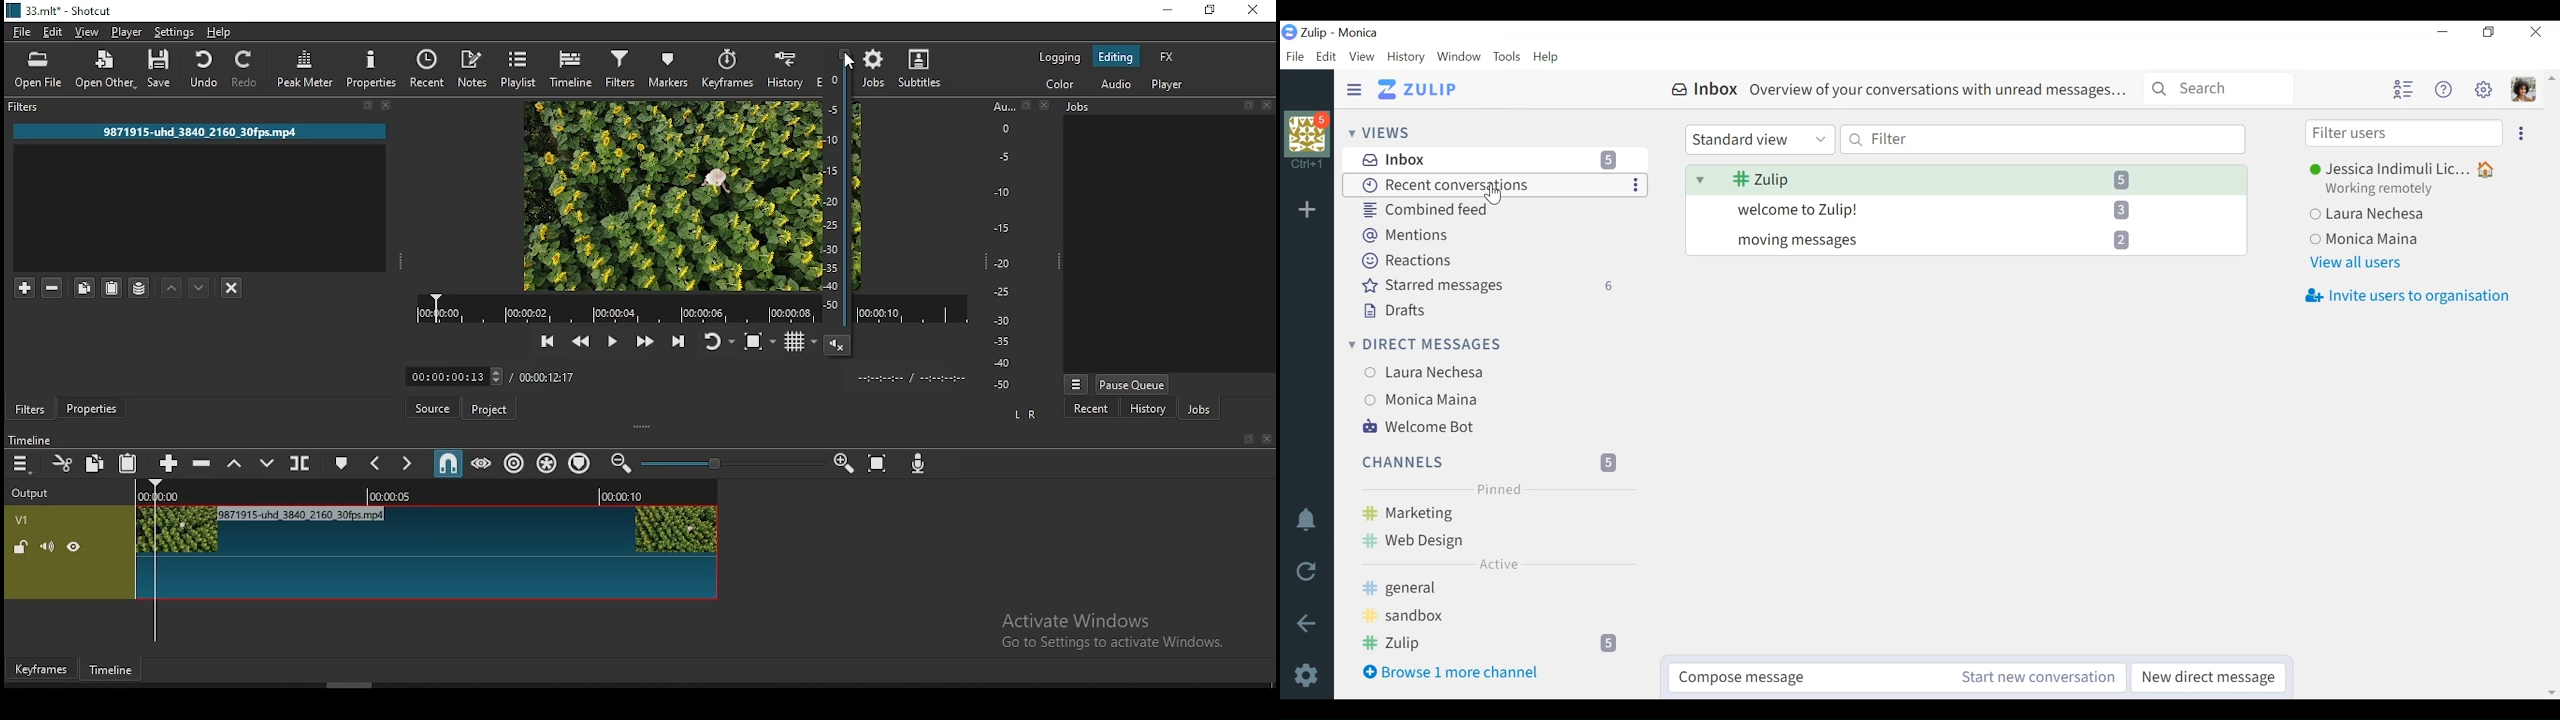 The width and height of the screenshot is (2576, 728). What do you see at coordinates (2487, 33) in the screenshot?
I see `Restore` at bounding box center [2487, 33].